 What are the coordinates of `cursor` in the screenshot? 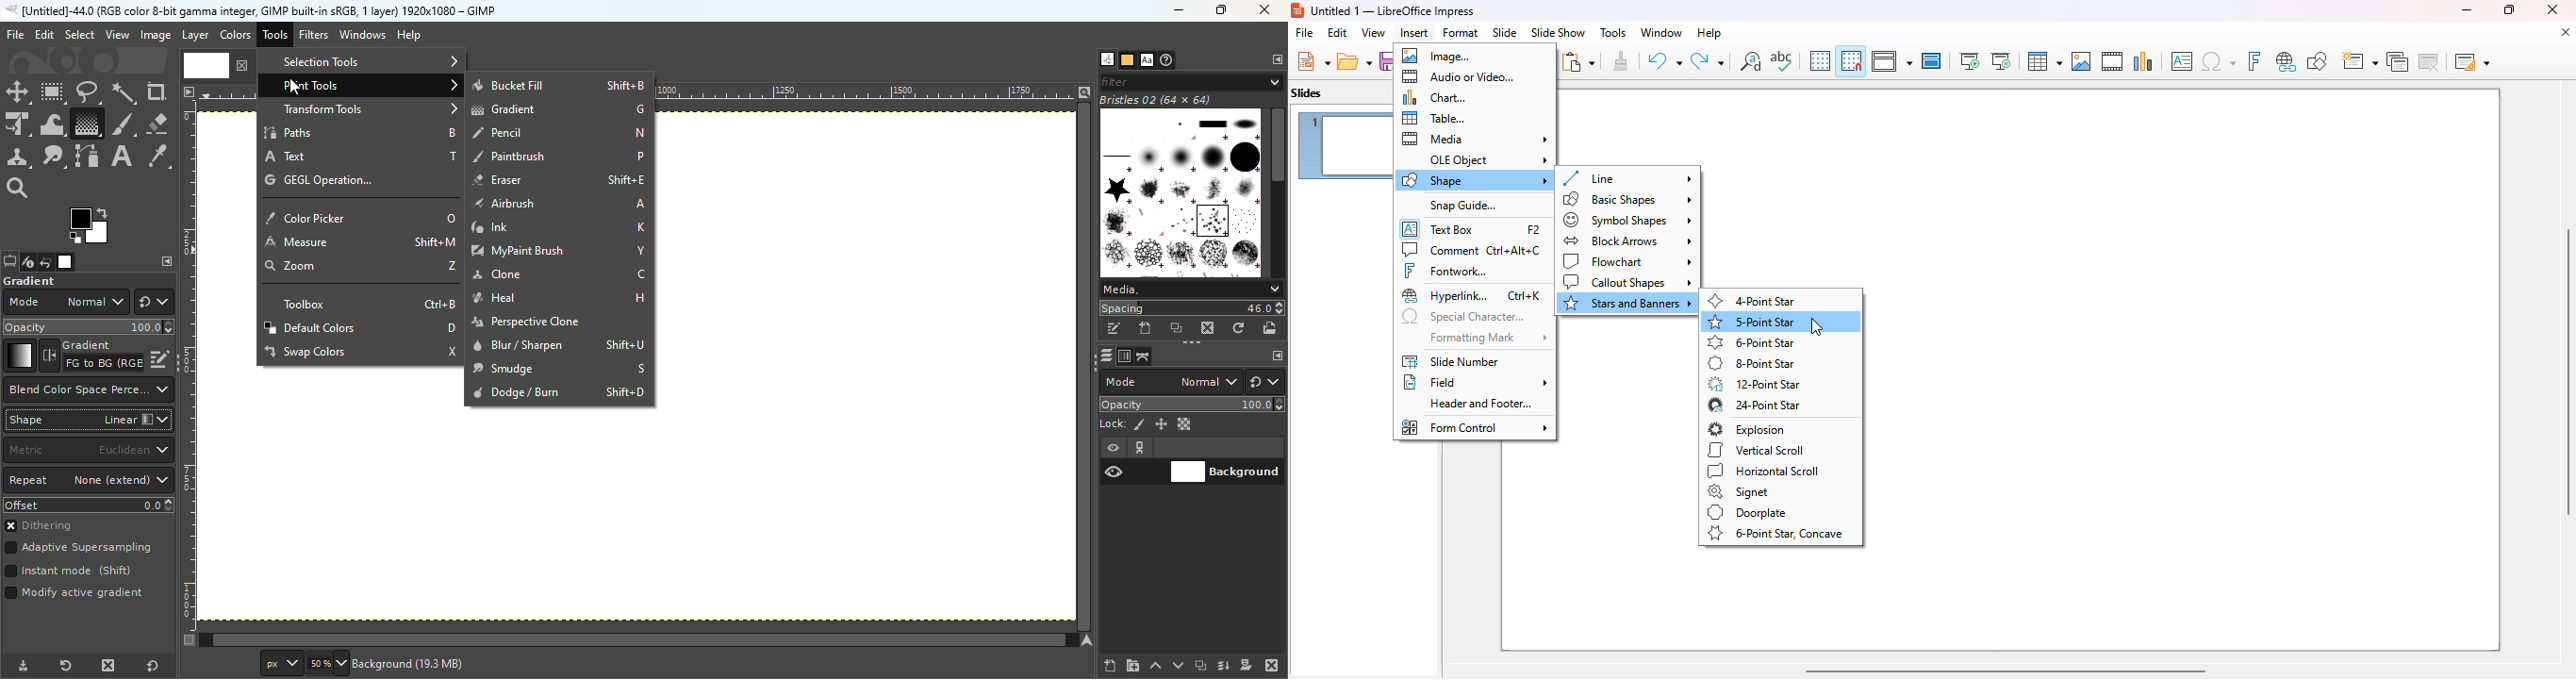 It's located at (301, 85).